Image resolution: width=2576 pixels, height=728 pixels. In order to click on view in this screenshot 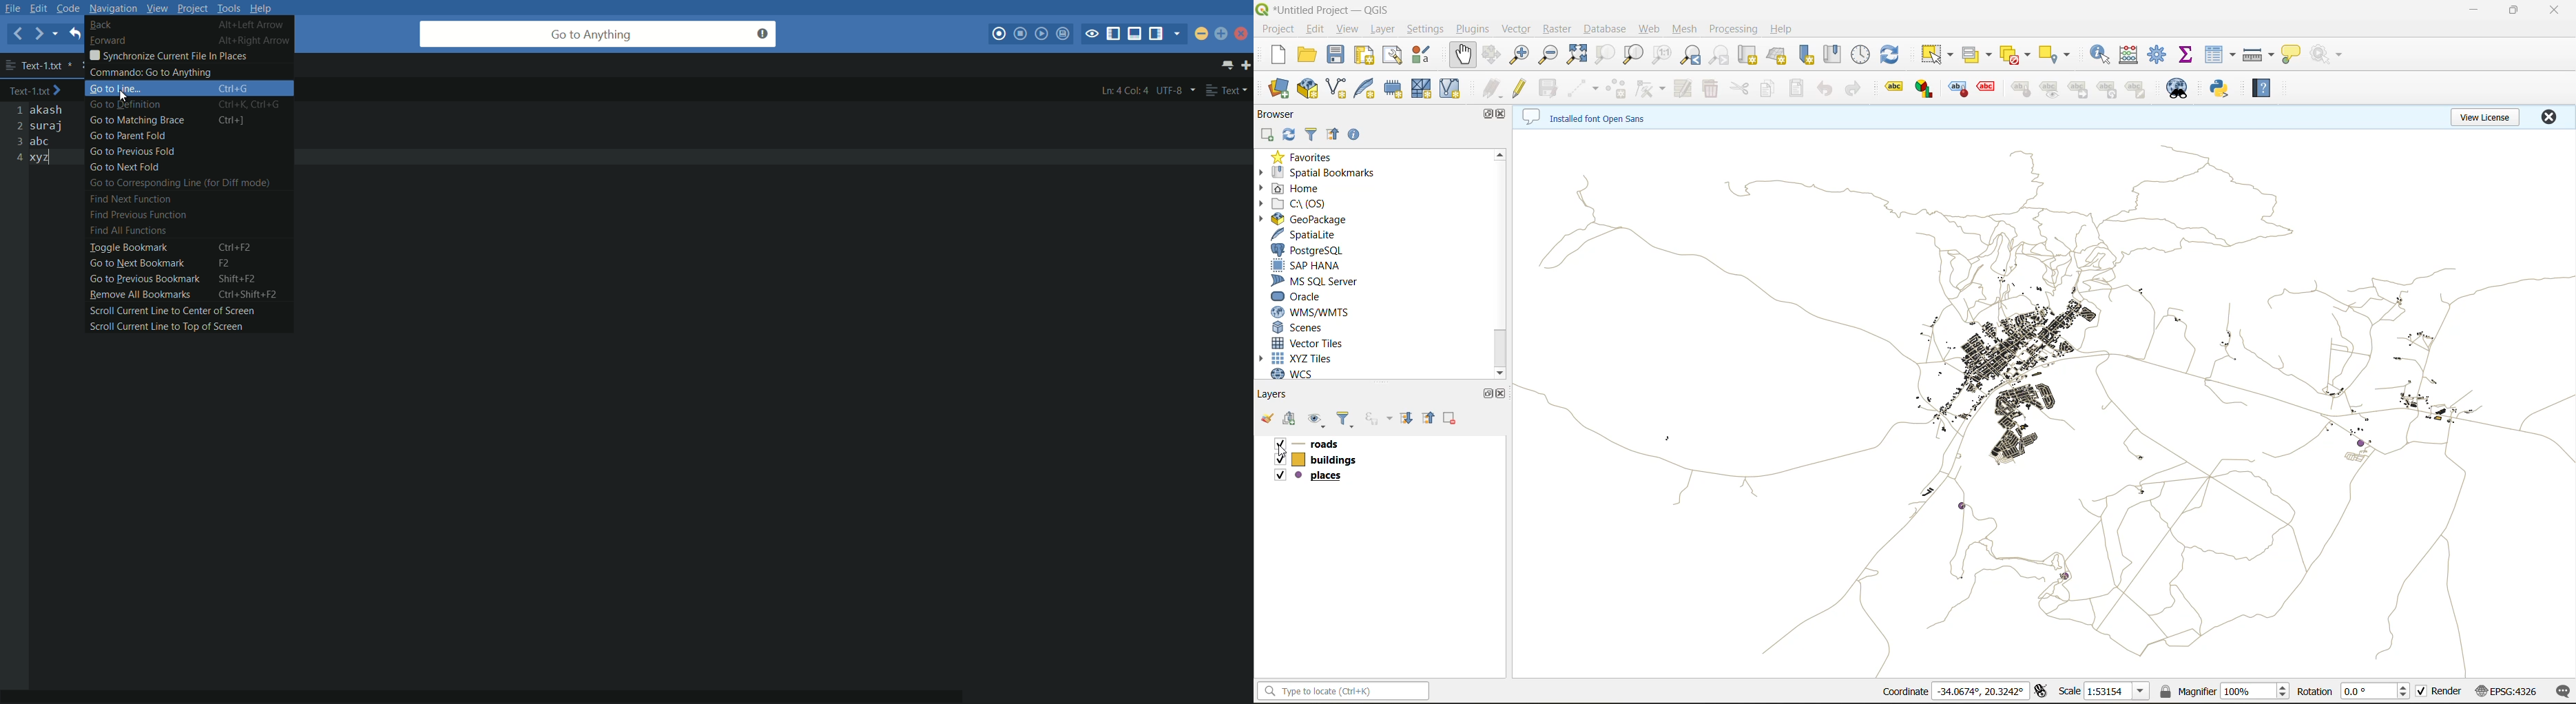, I will do `click(1351, 29)`.